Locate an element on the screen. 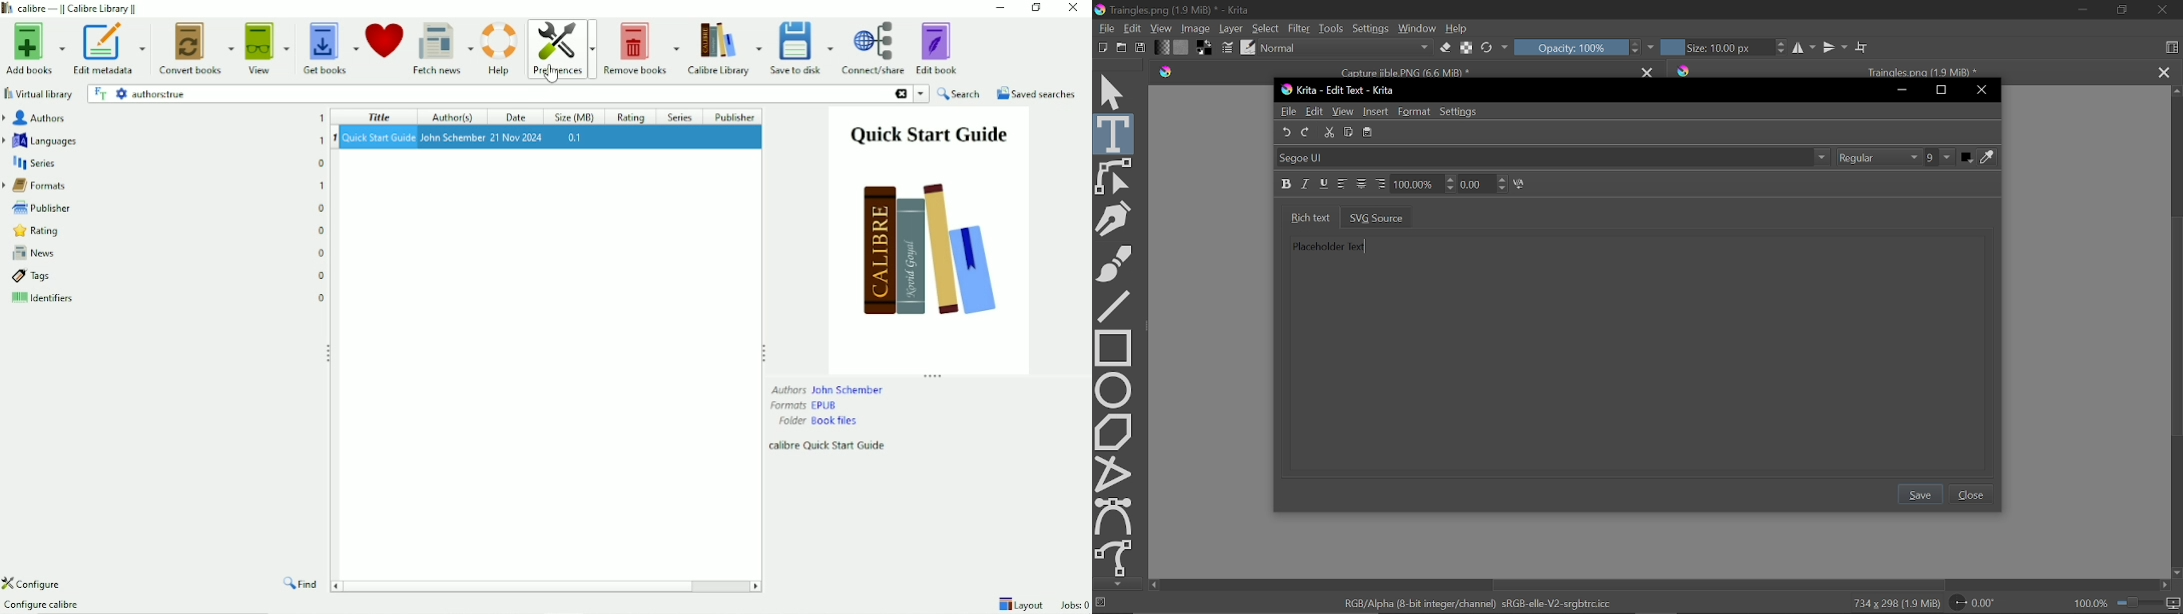  Preserve Alpha is located at coordinates (1467, 46).